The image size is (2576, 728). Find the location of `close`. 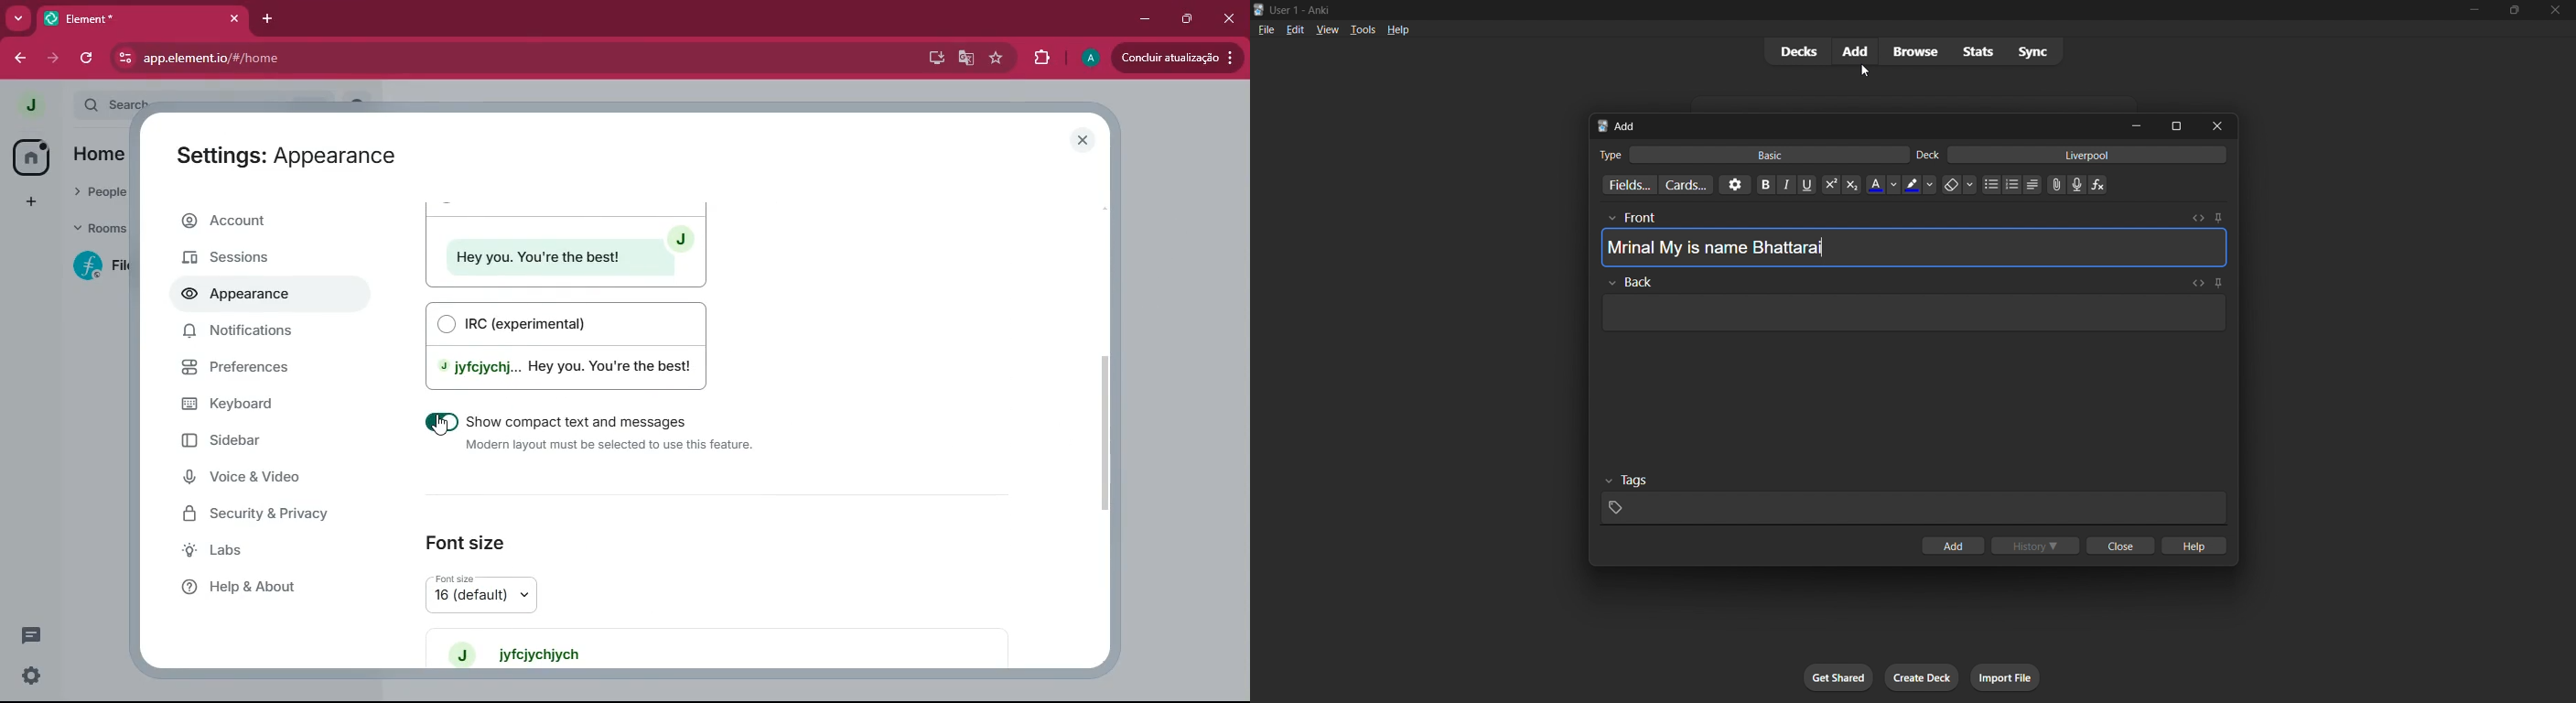

close is located at coordinates (2214, 125).